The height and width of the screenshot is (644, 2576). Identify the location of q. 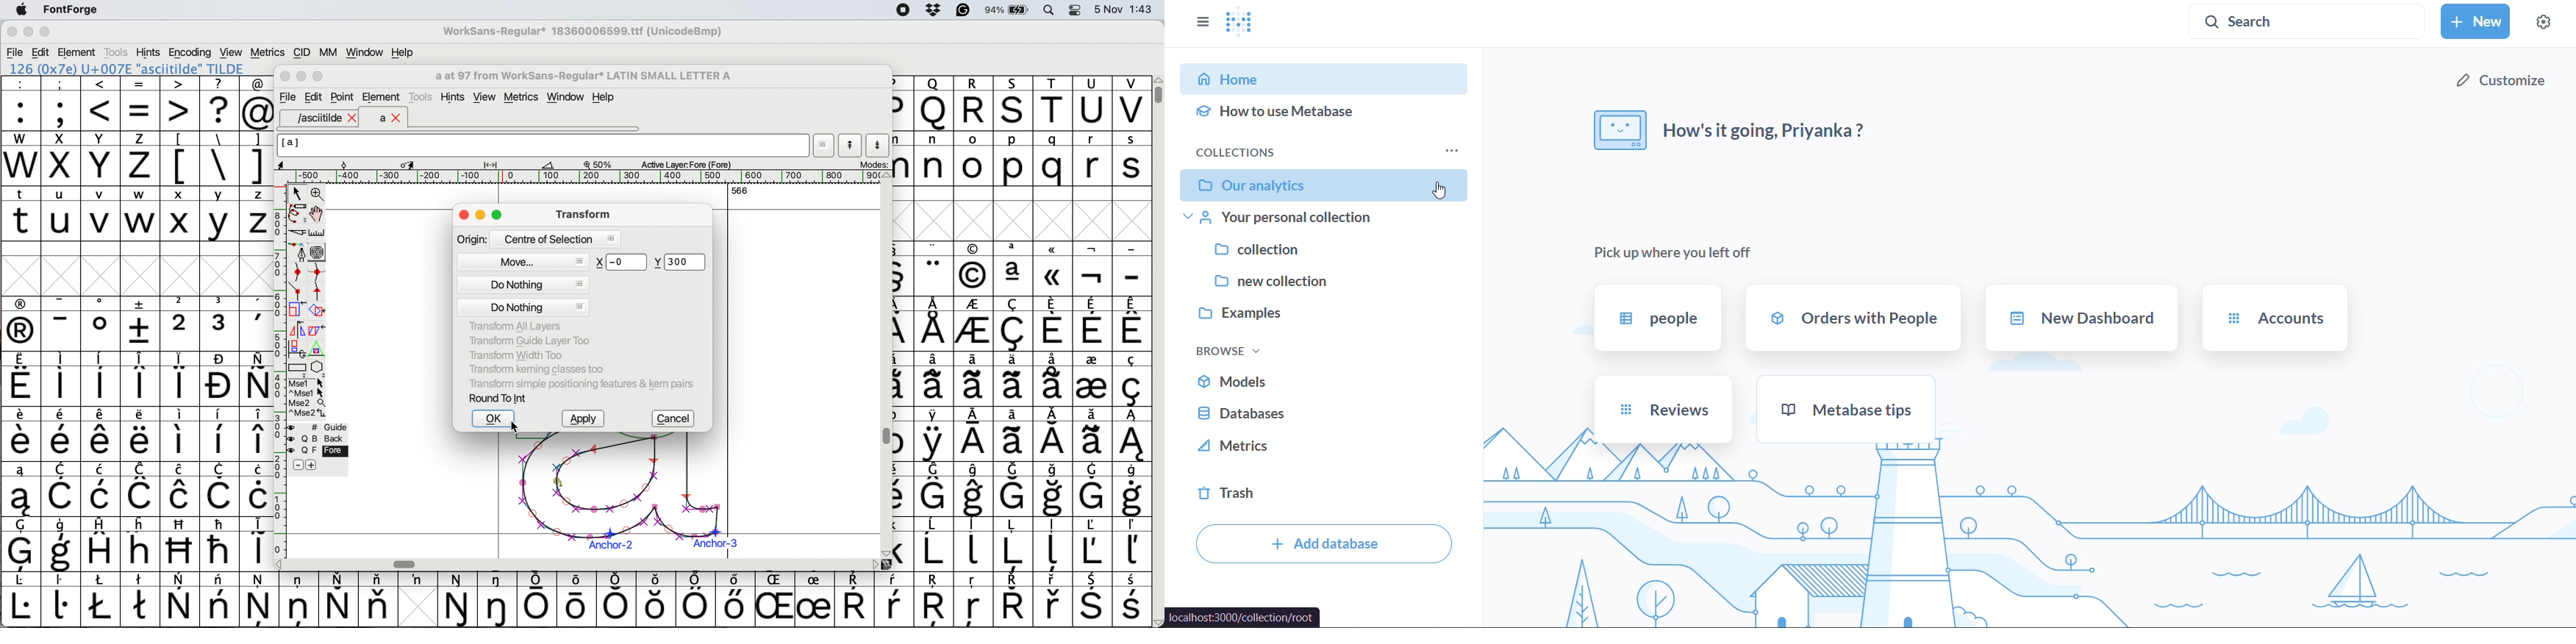
(1056, 159).